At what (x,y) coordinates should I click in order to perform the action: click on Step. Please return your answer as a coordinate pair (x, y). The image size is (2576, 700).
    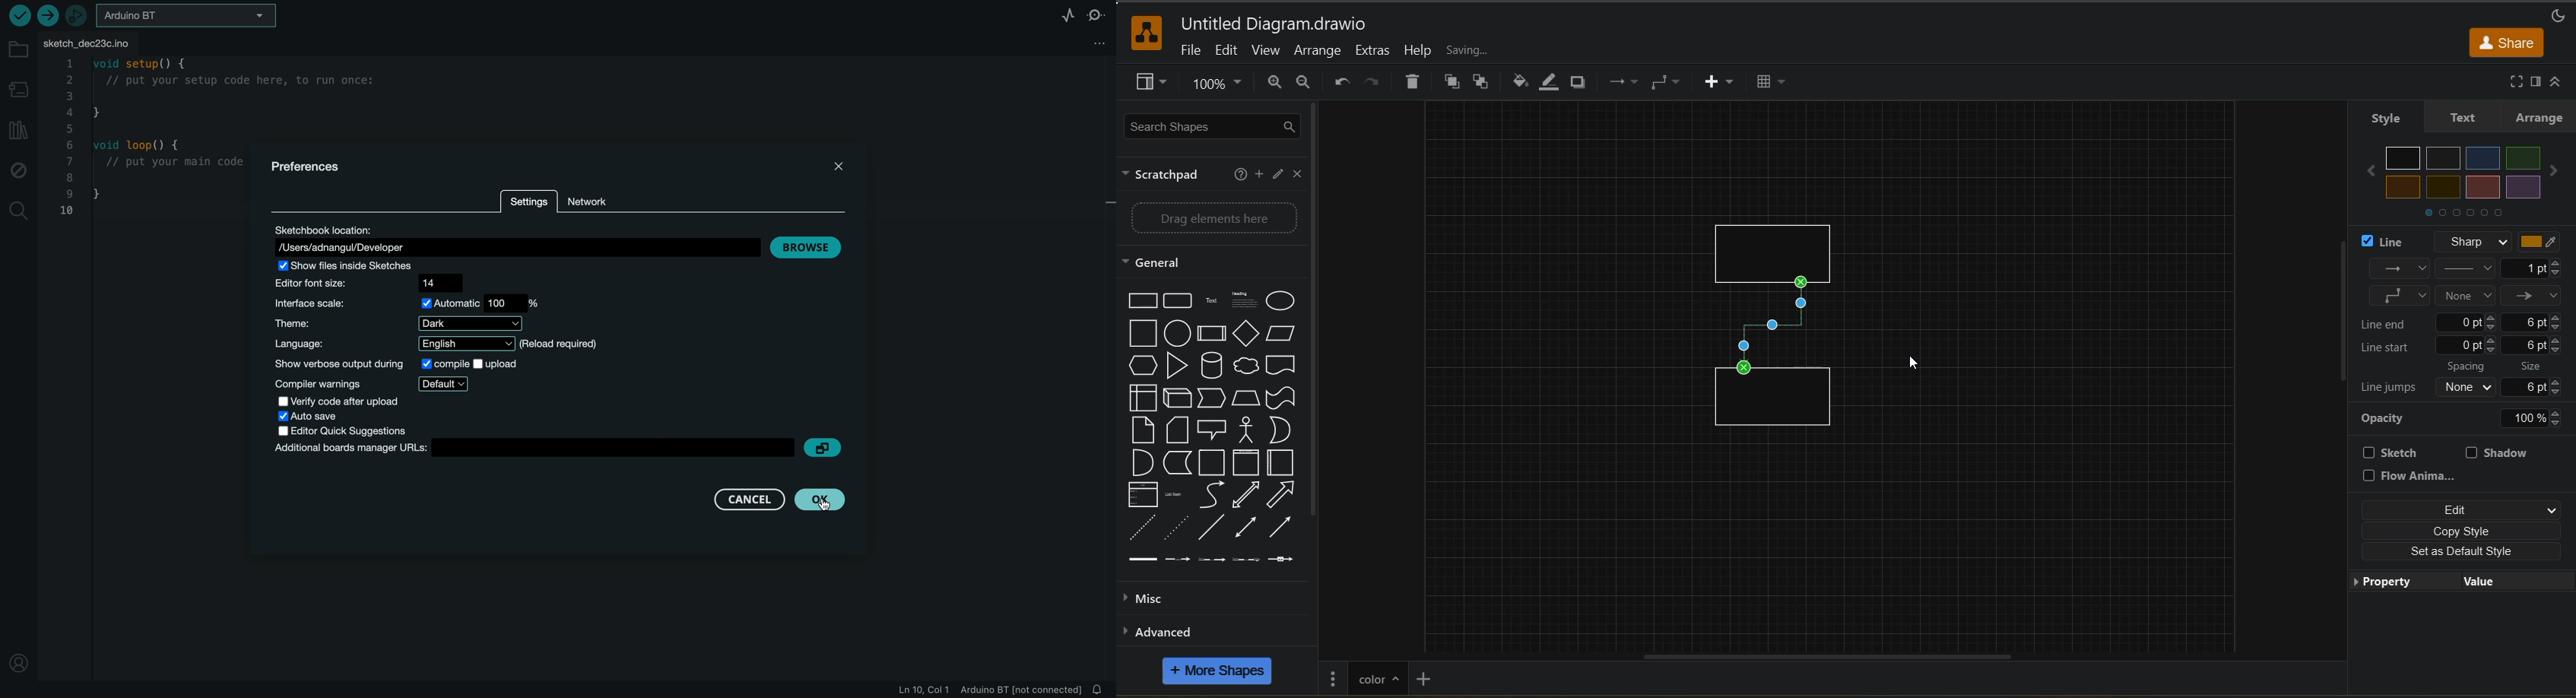
    Looking at the image, I should click on (1215, 399).